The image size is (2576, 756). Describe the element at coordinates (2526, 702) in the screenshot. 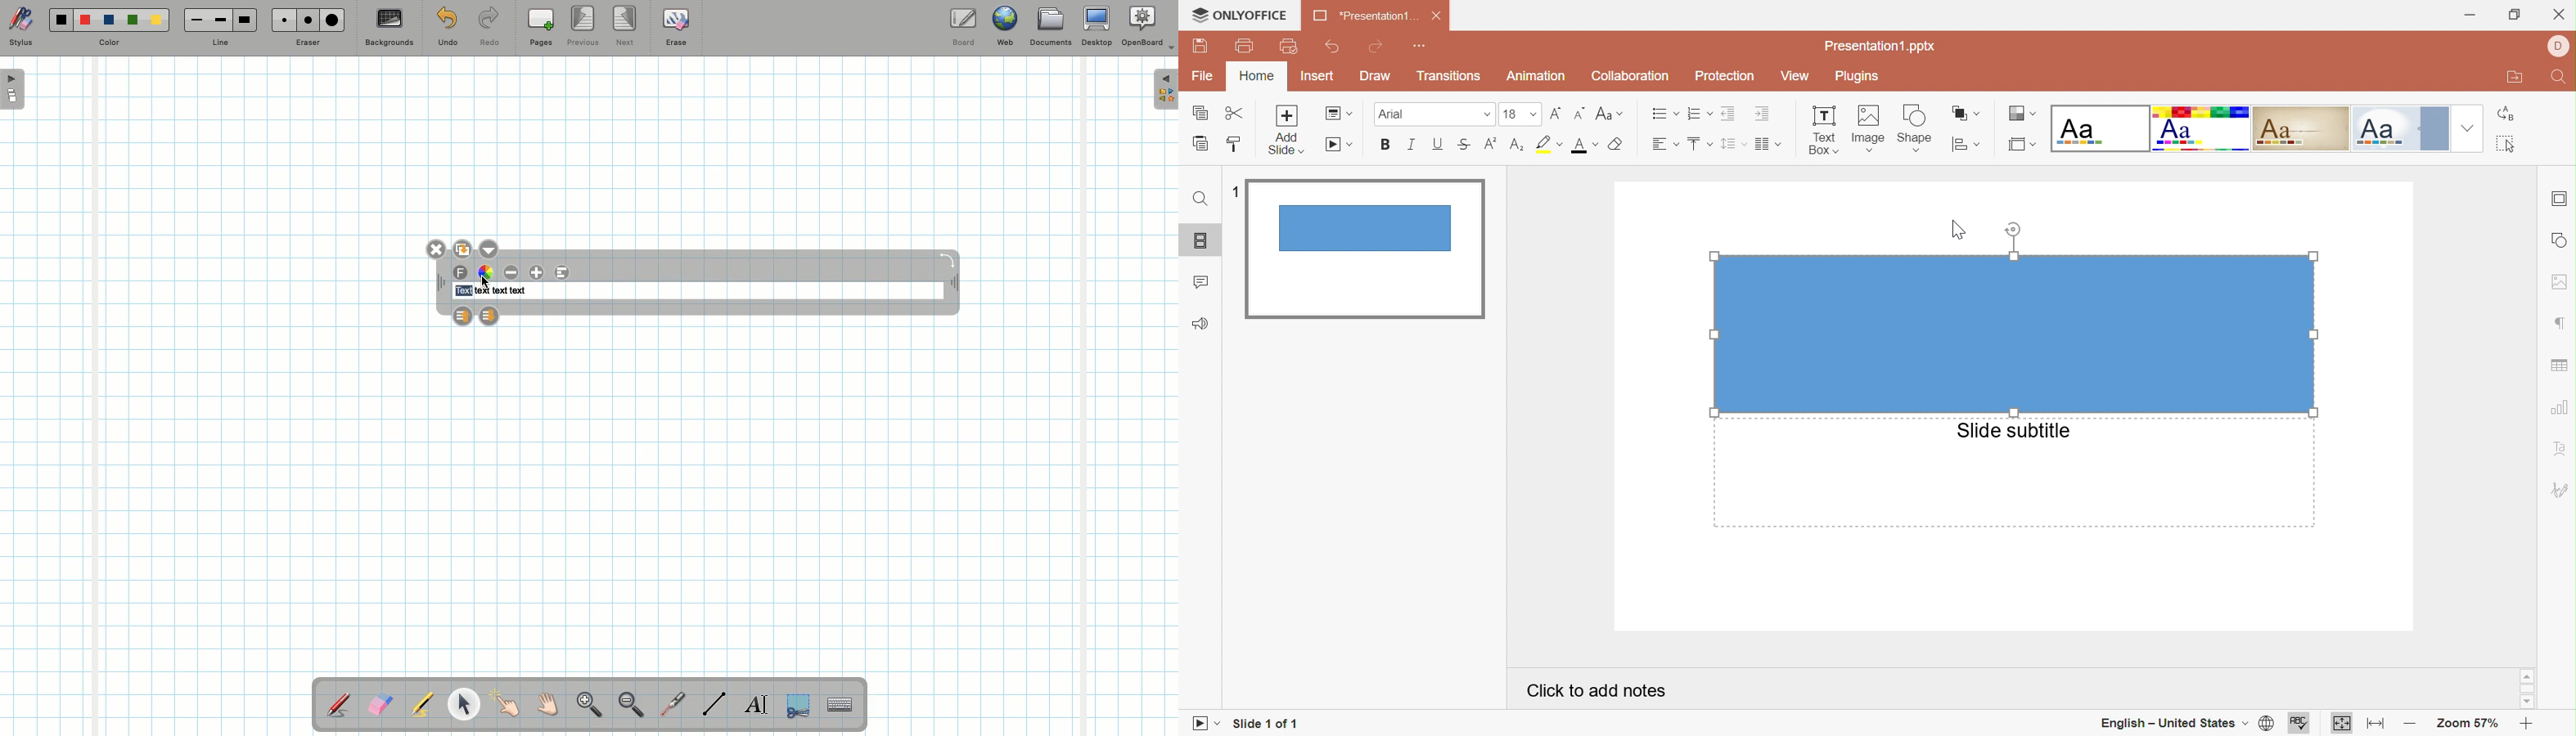

I see `Scroll down` at that location.